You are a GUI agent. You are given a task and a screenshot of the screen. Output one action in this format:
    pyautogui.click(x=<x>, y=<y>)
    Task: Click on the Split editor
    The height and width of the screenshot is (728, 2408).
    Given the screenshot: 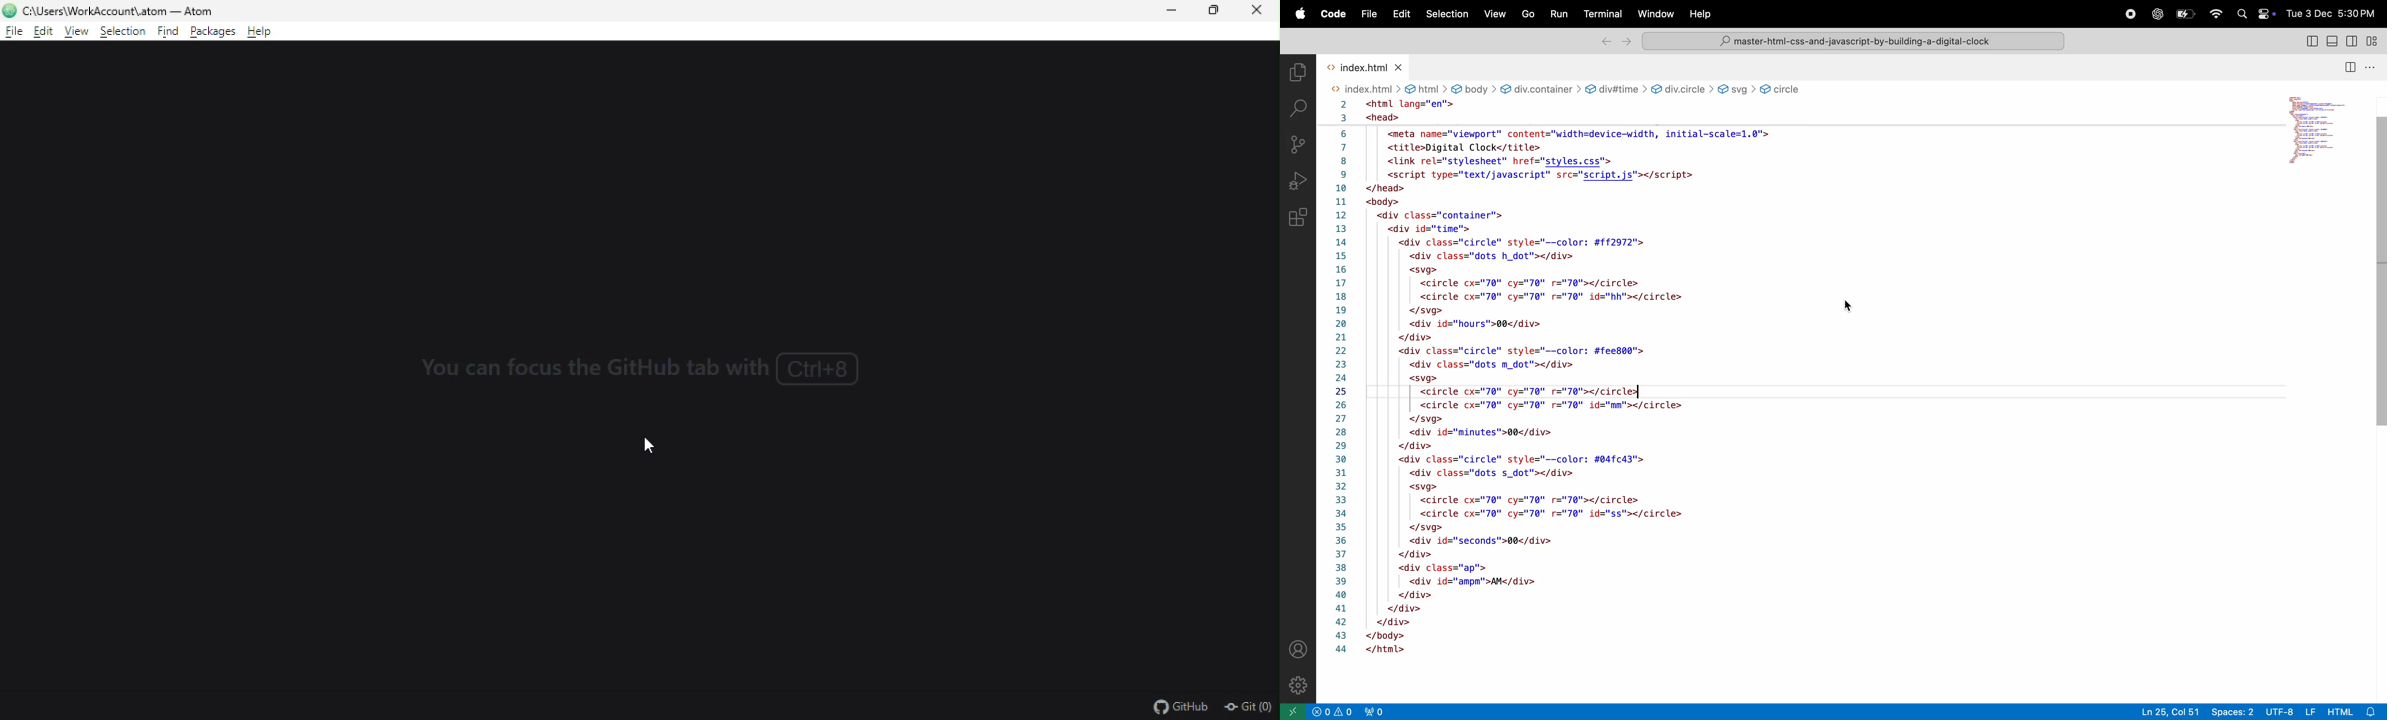 What is the action you would take?
    pyautogui.click(x=2348, y=65)
    